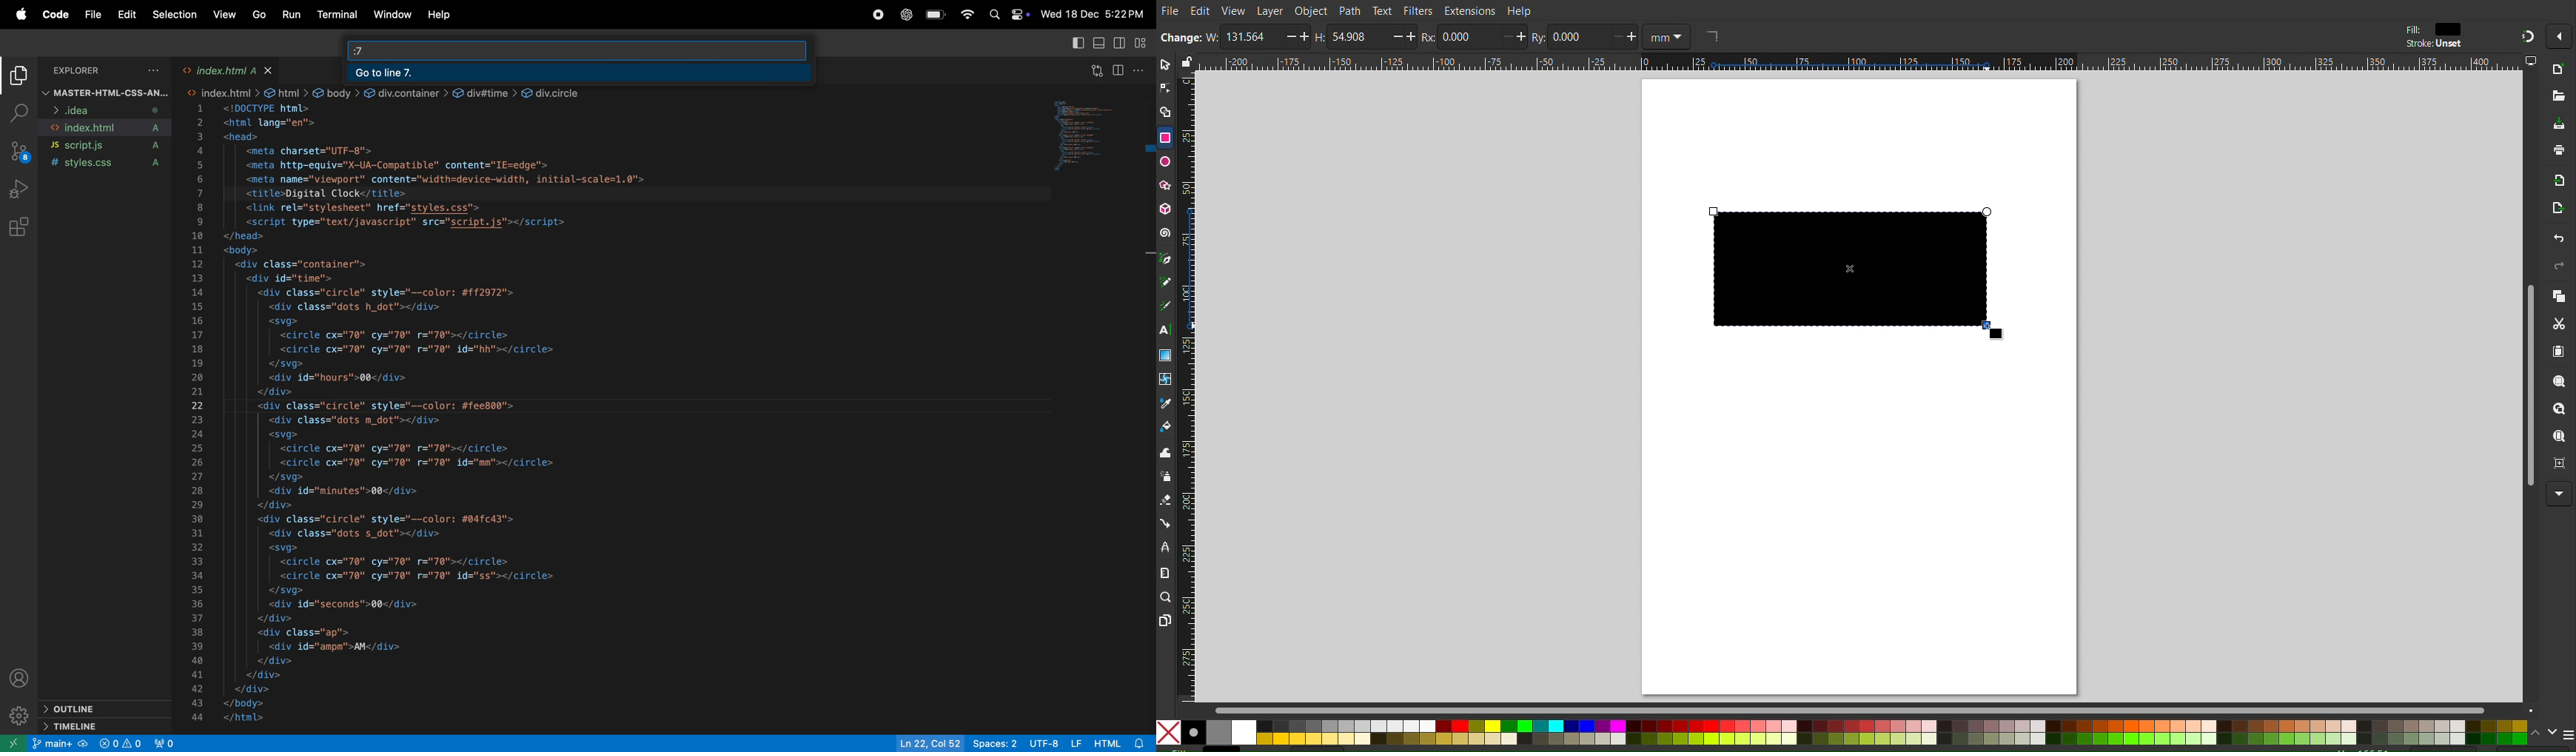 This screenshot has width=2576, height=756. Describe the element at coordinates (112, 725) in the screenshot. I see `time line` at that location.